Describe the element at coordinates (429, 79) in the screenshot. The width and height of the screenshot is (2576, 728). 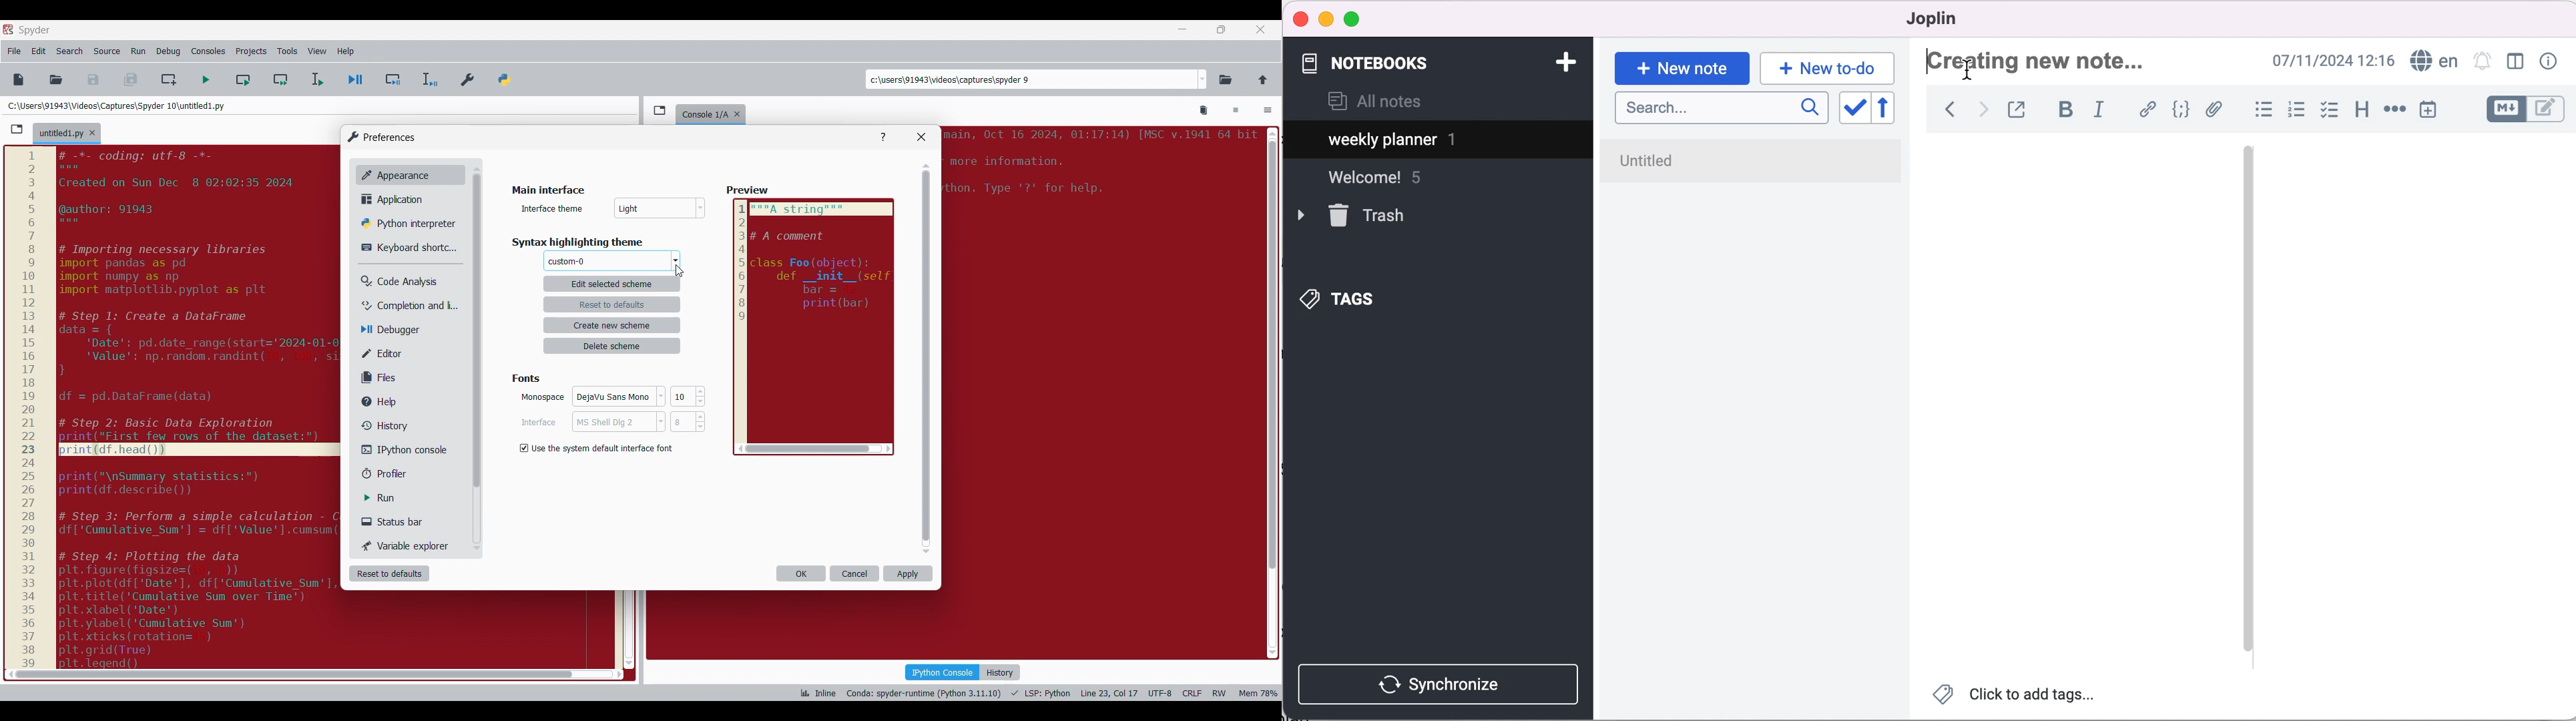
I see `Debug selection/current line` at that location.